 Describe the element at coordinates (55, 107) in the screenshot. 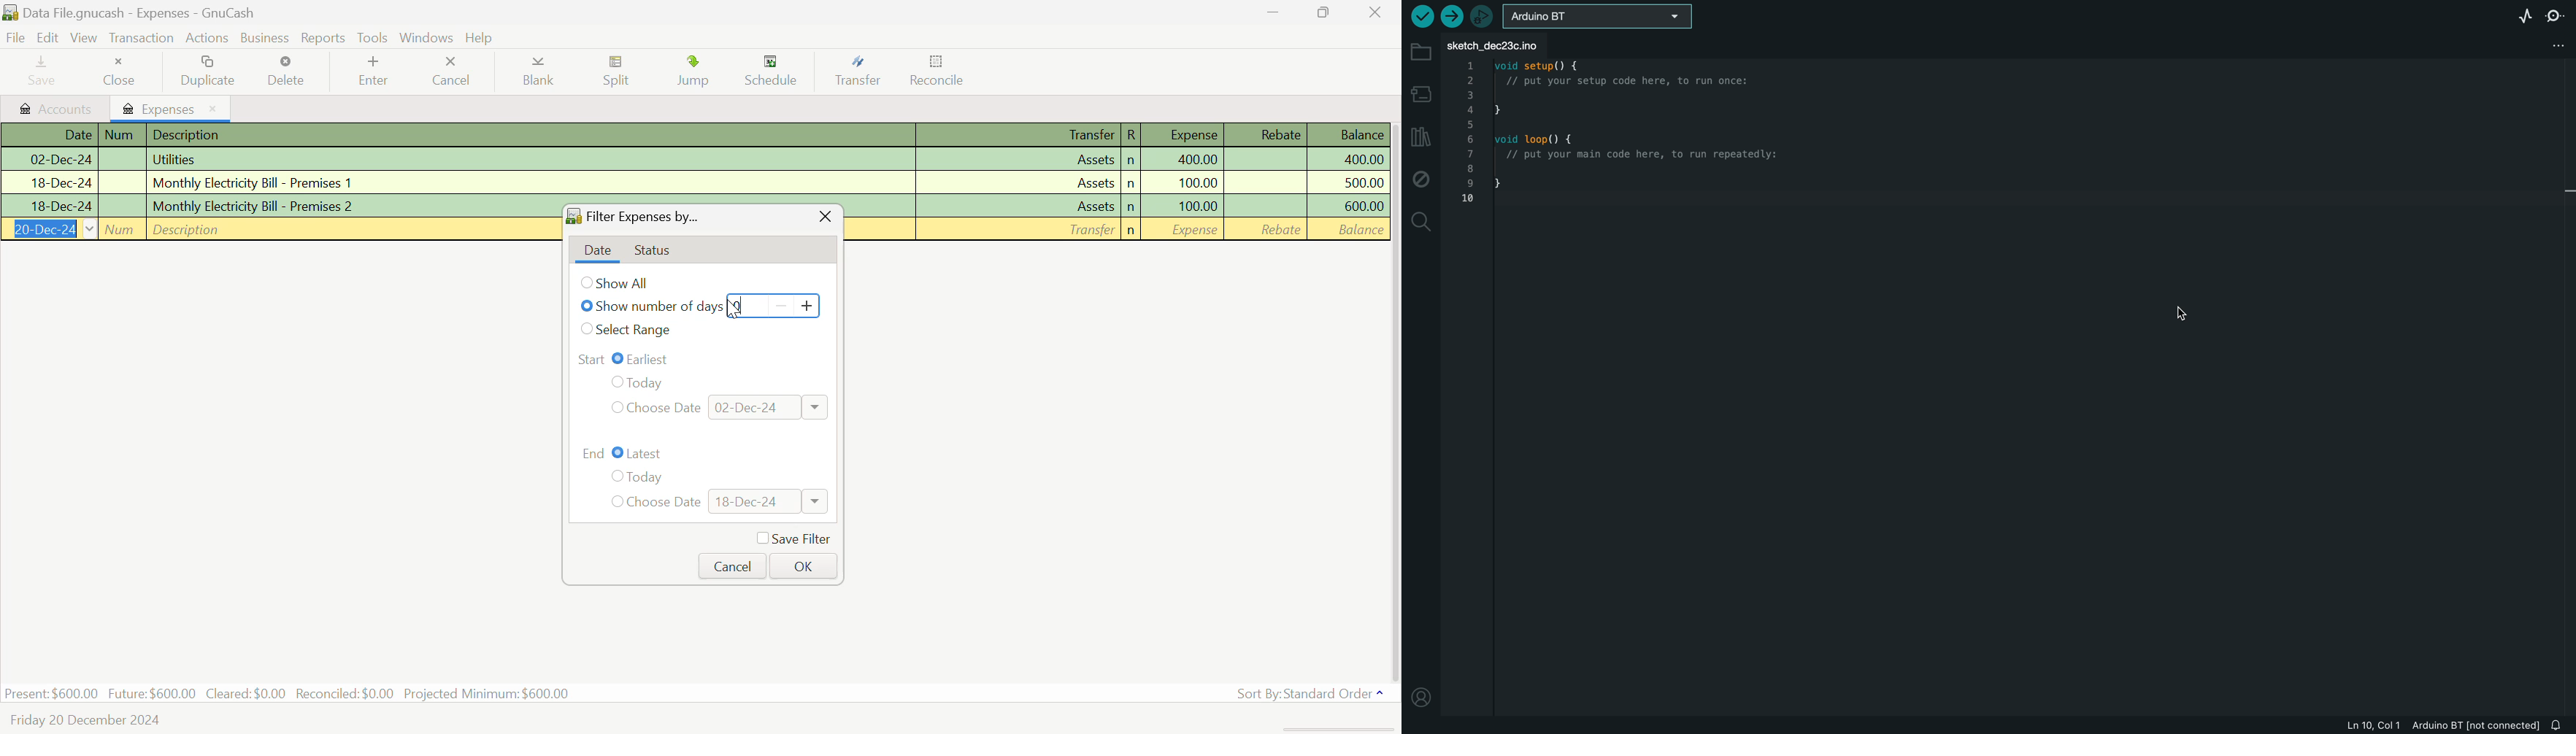

I see `Accounts tab` at that location.